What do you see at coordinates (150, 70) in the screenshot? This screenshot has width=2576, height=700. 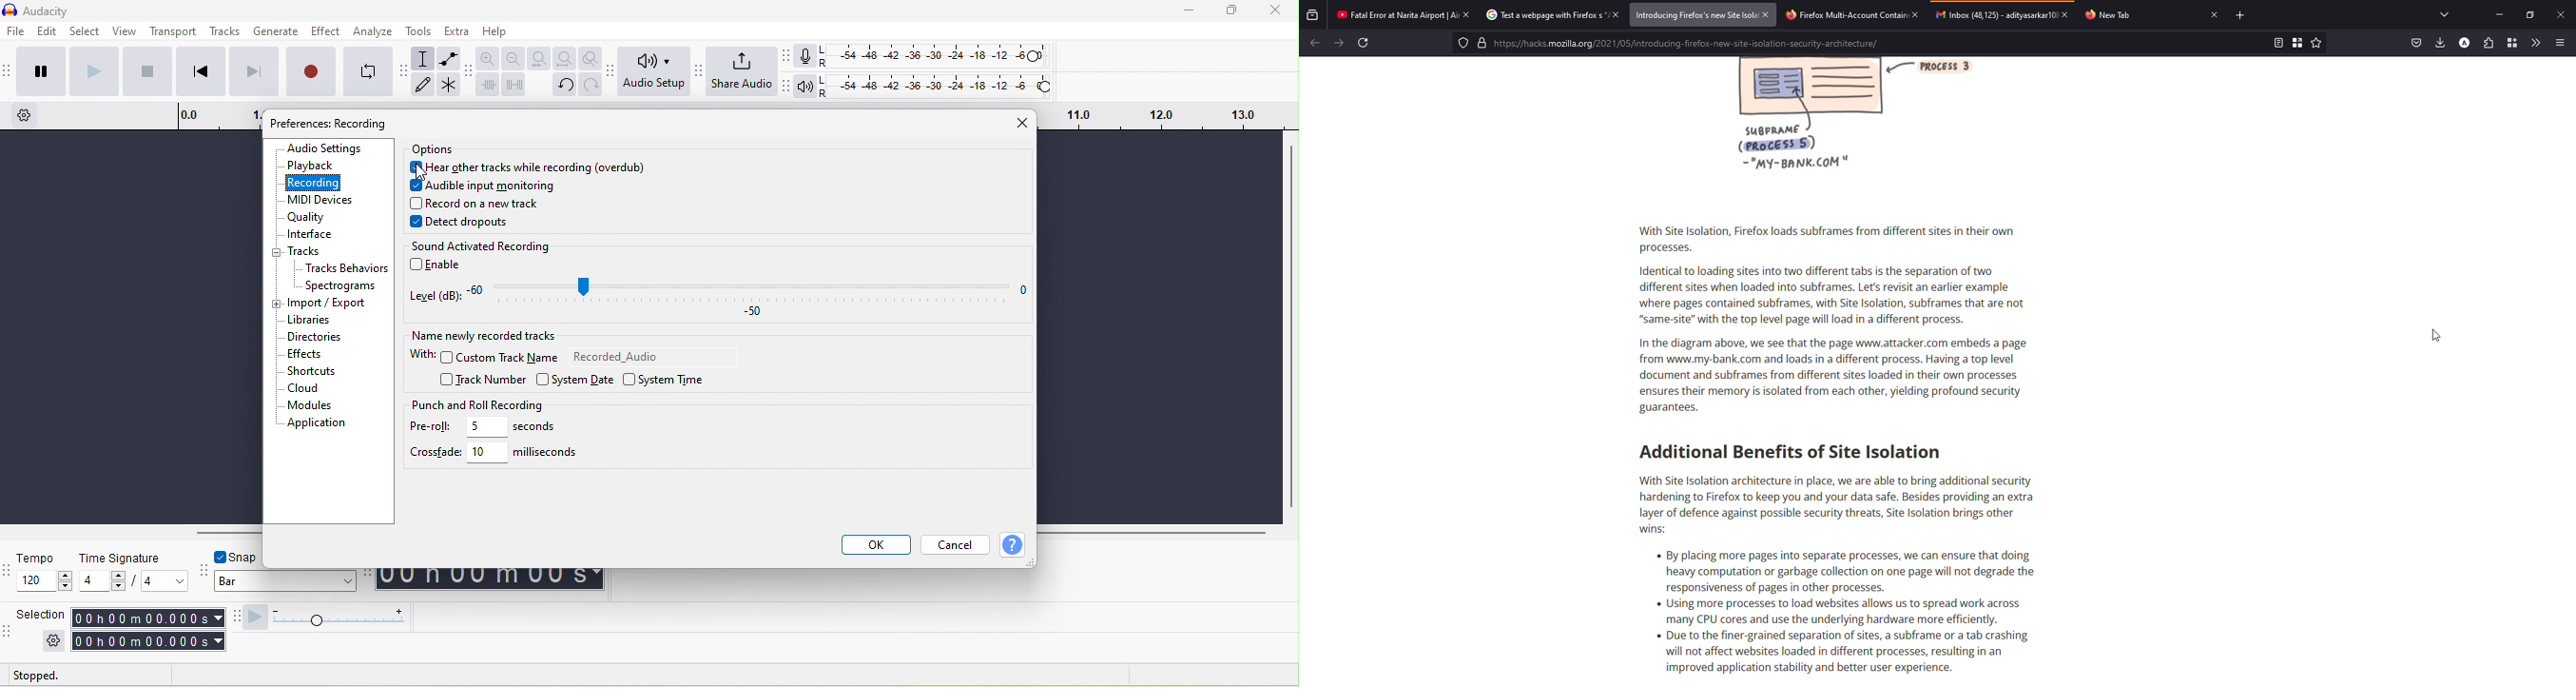 I see `stop` at bounding box center [150, 70].